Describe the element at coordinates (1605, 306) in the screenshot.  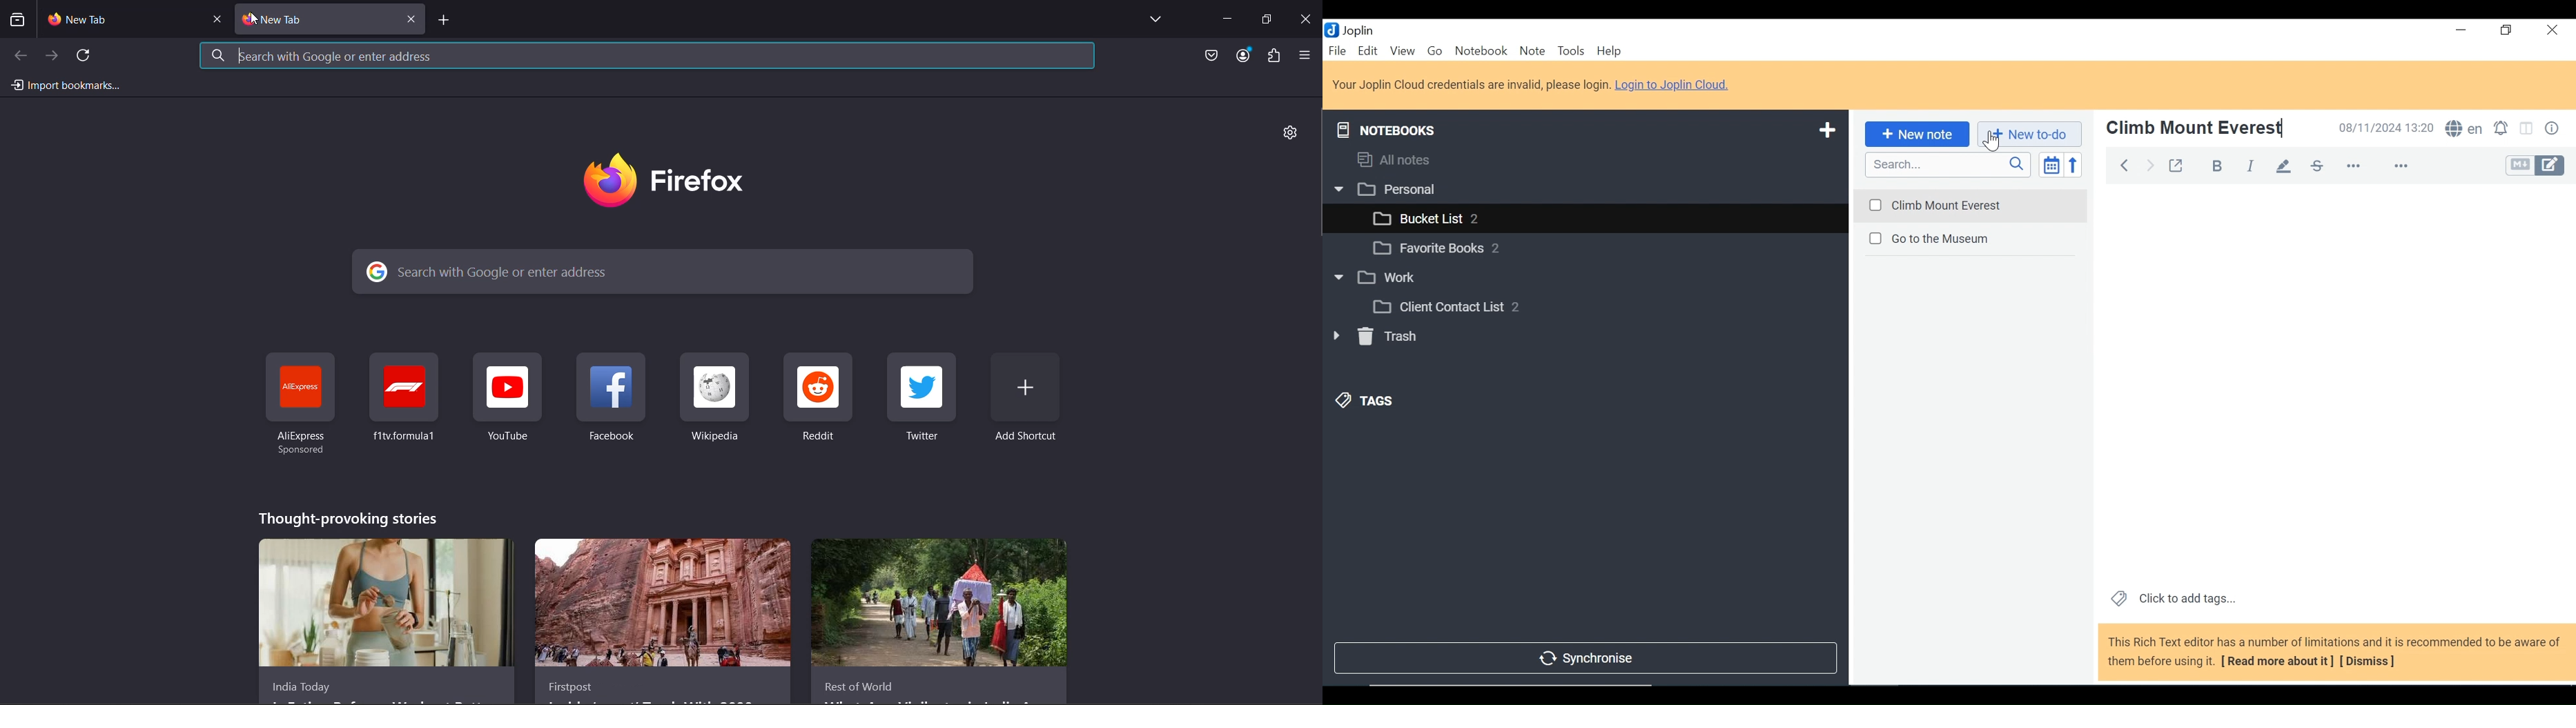
I see `Notebook` at that location.